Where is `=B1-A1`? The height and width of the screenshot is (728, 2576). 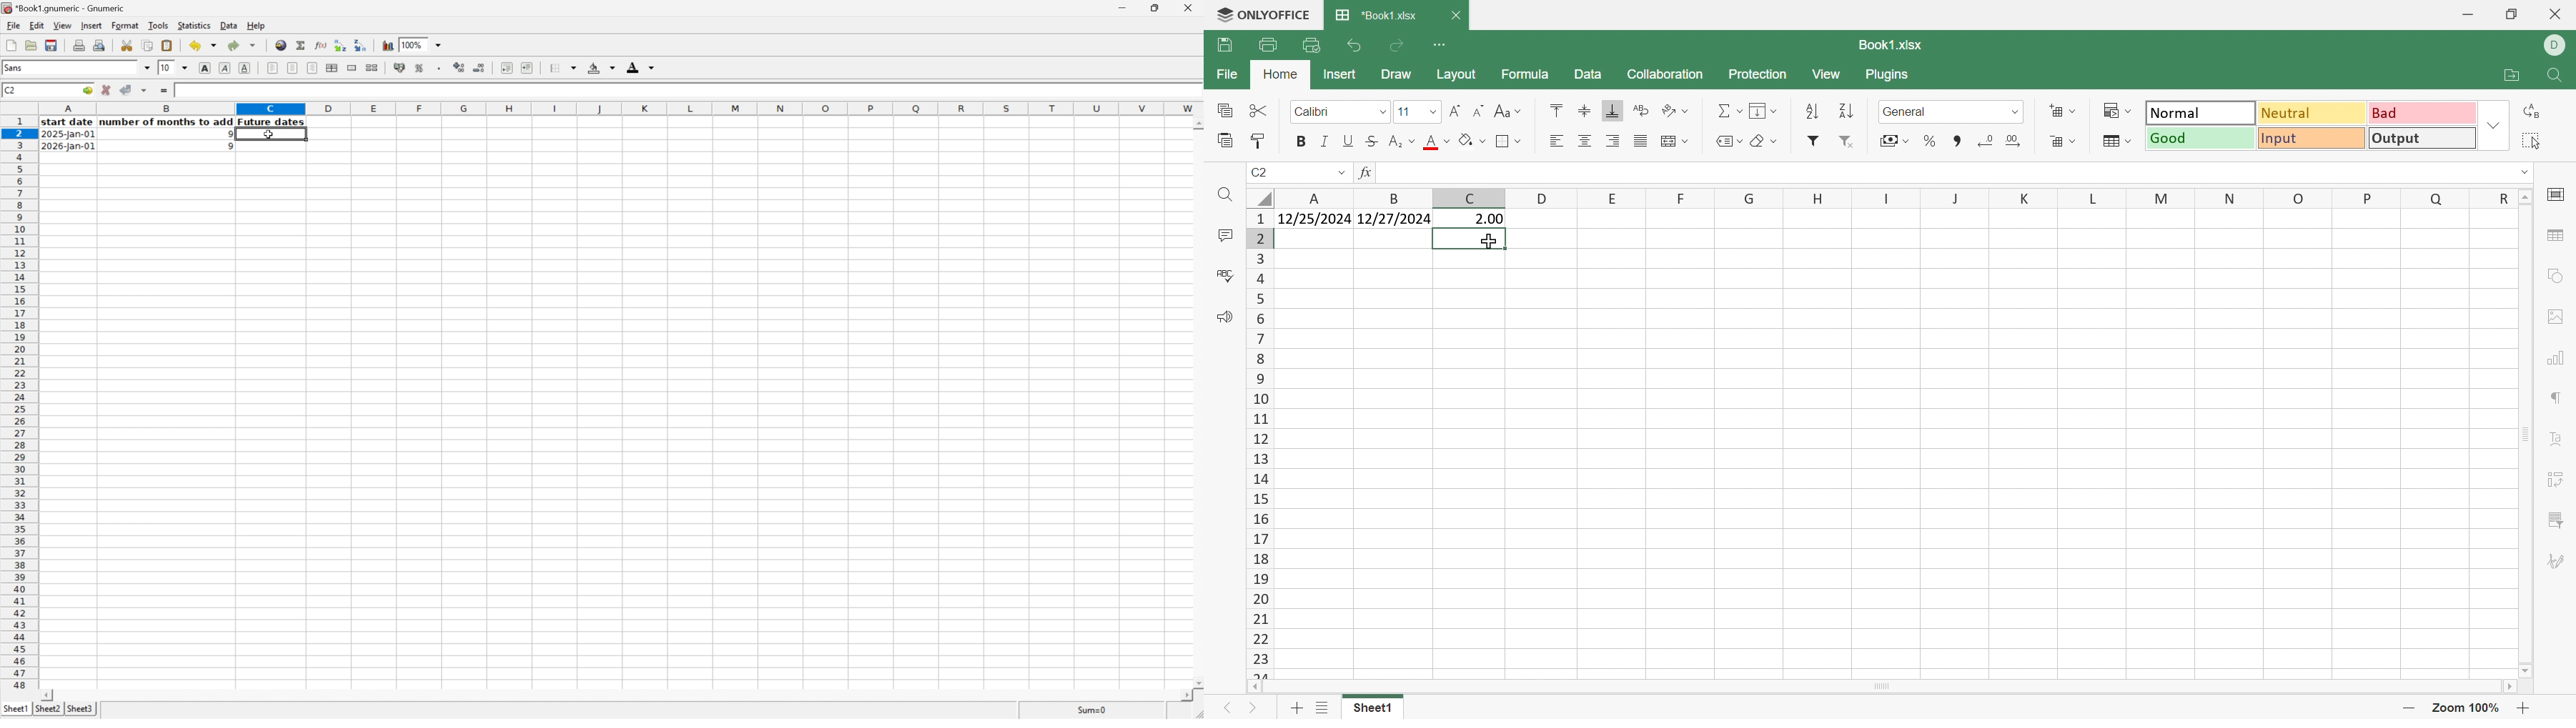
=B1-A1 is located at coordinates (1471, 219).